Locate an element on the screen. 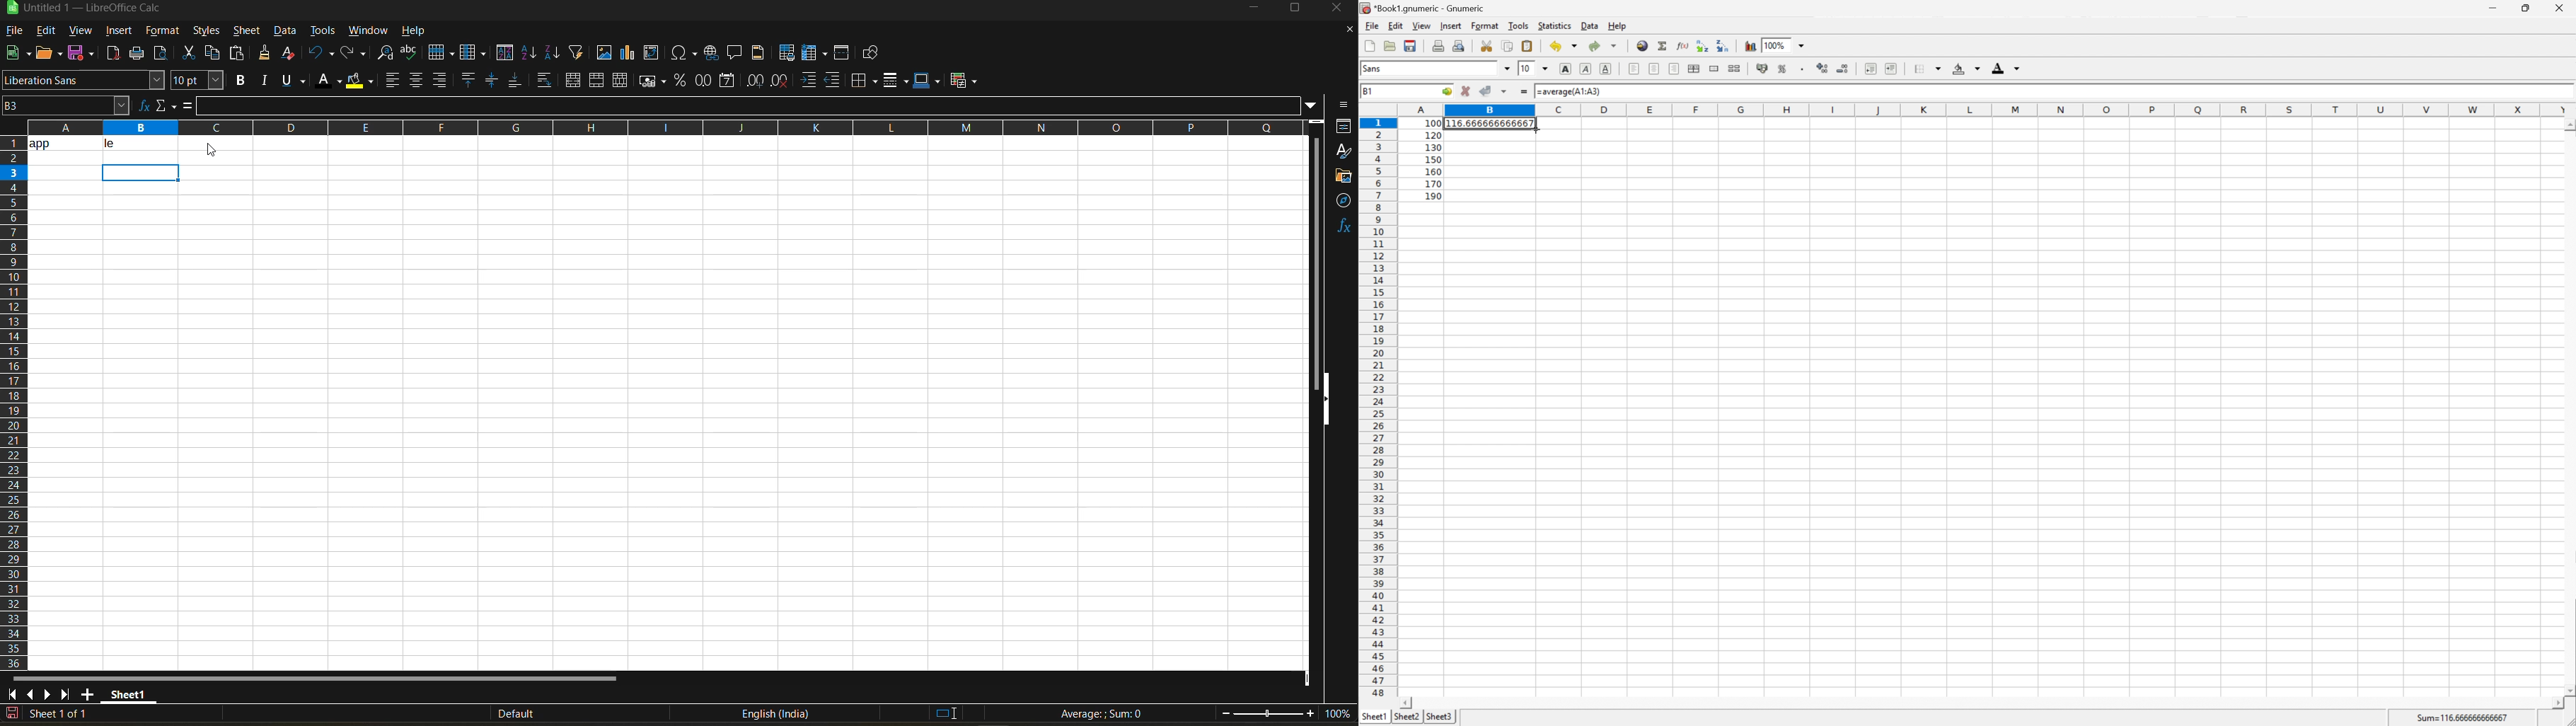  navigator is located at coordinates (1344, 200).